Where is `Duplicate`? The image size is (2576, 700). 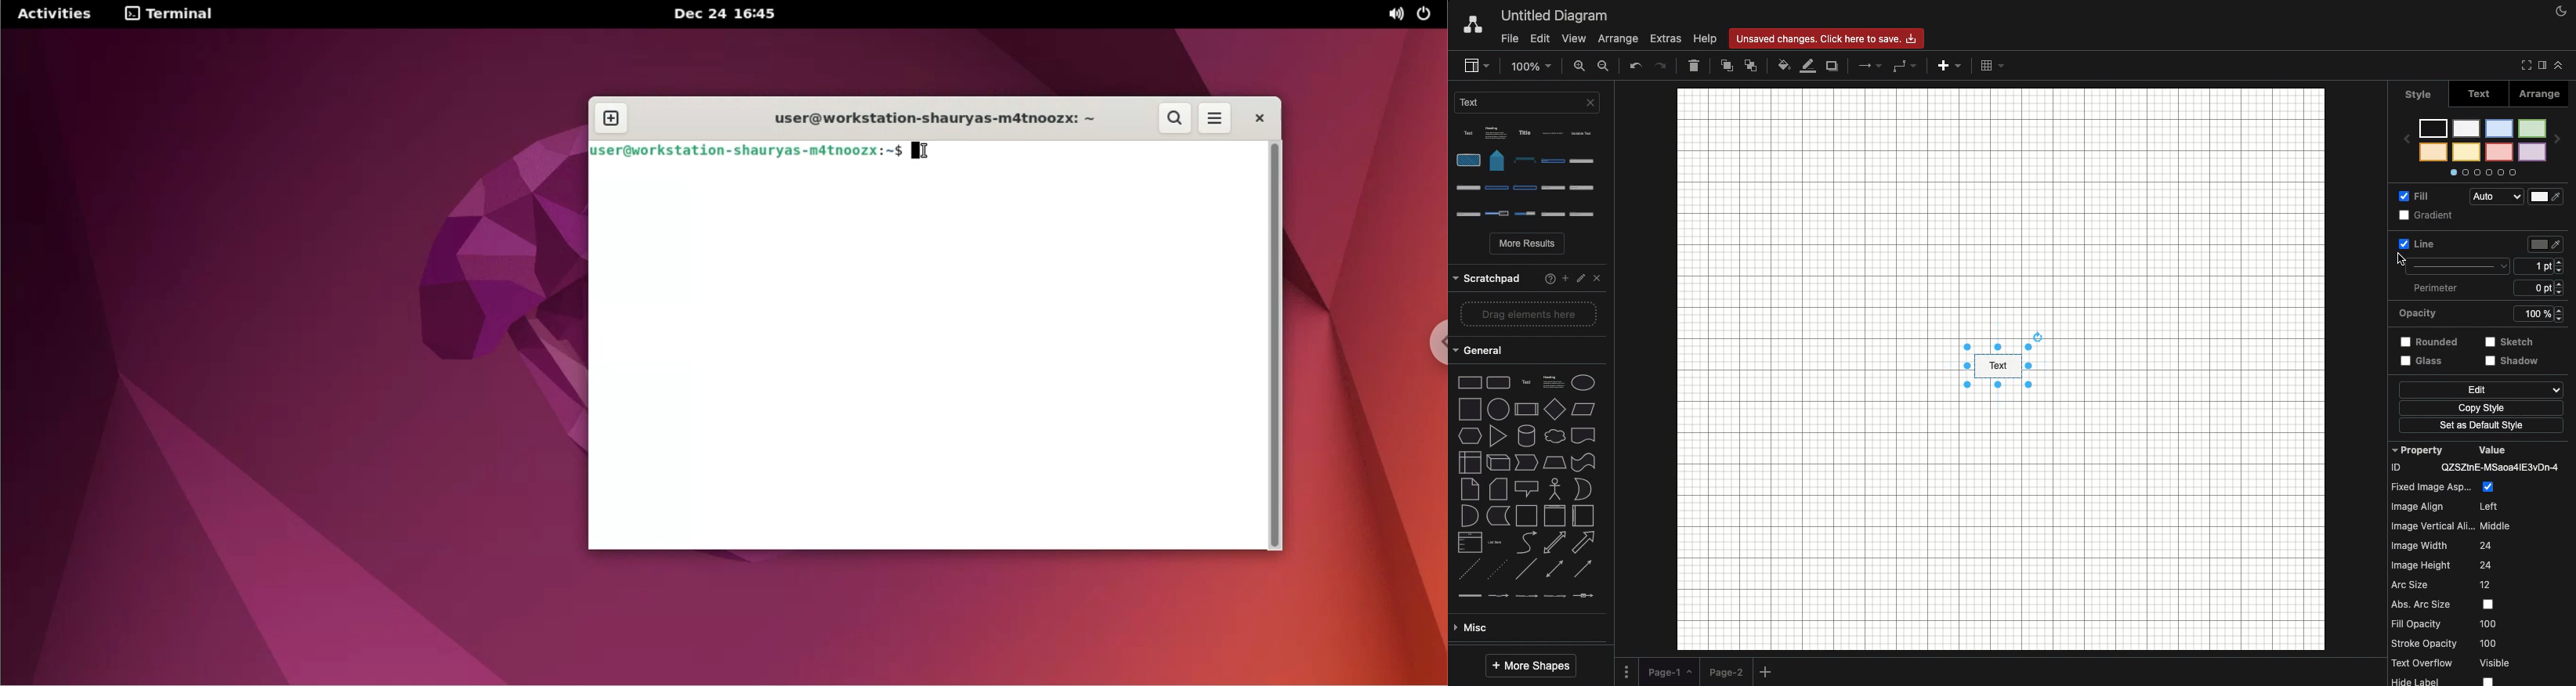 Duplicate is located at coordinates (1833, 67).